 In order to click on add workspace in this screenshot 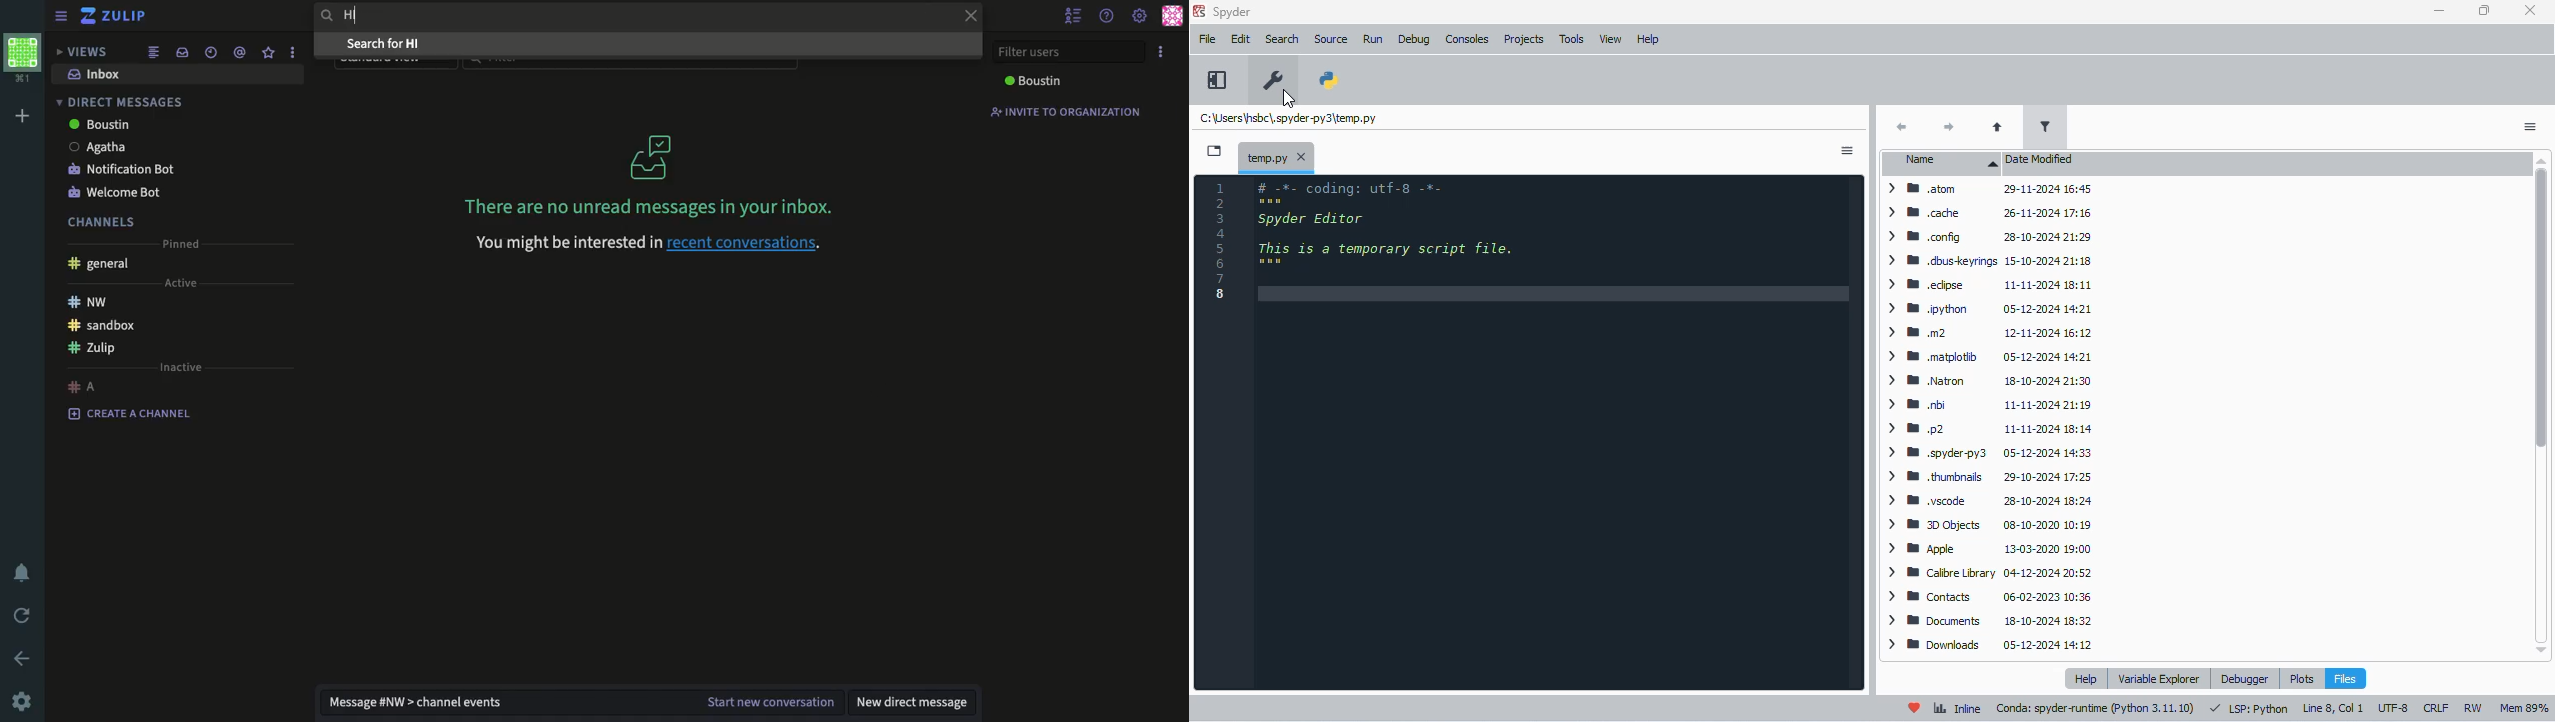, I will do `click(24, 113)`.